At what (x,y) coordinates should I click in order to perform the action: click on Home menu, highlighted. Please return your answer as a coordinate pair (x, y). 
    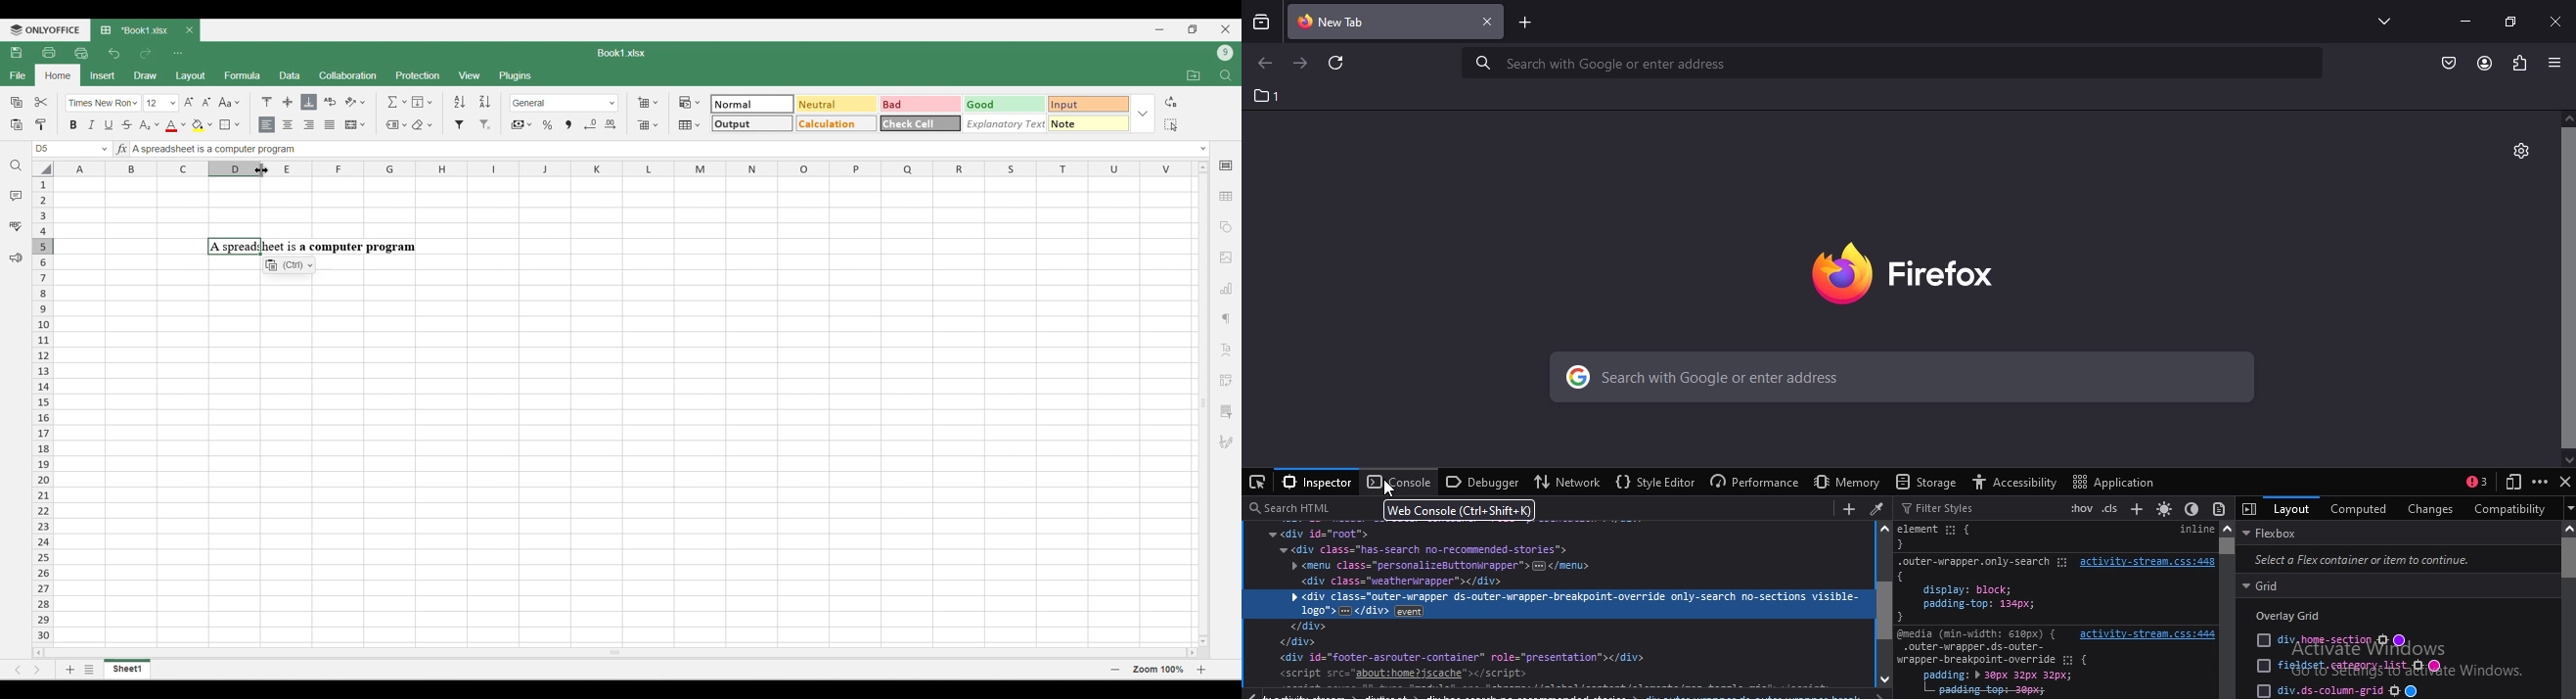
    Looking at the image, I should click on (57, 76).